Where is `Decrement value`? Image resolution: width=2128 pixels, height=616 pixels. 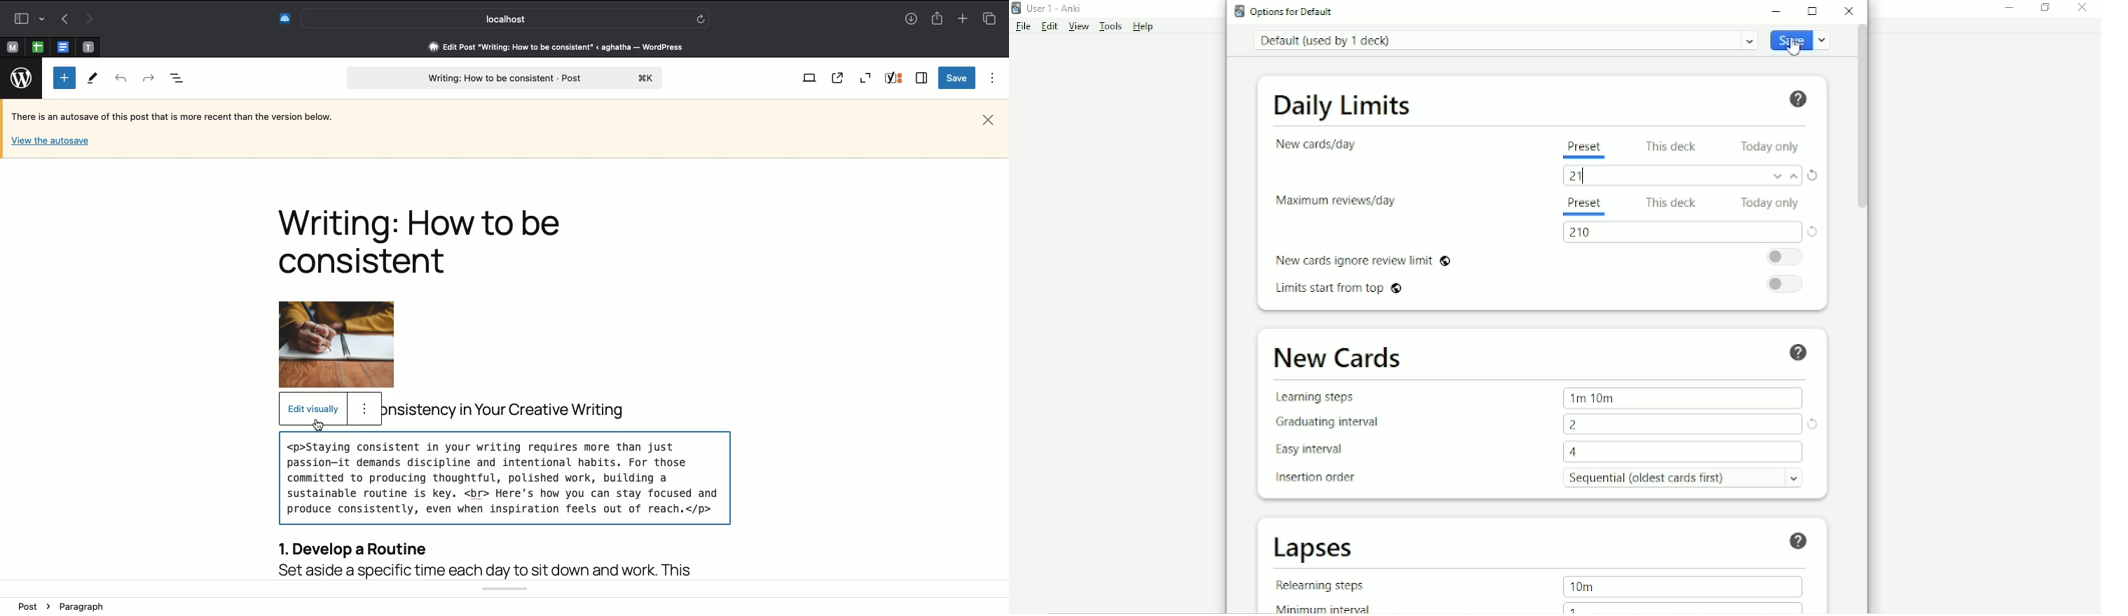
Decrement value is located at coordinates (1777, 177).